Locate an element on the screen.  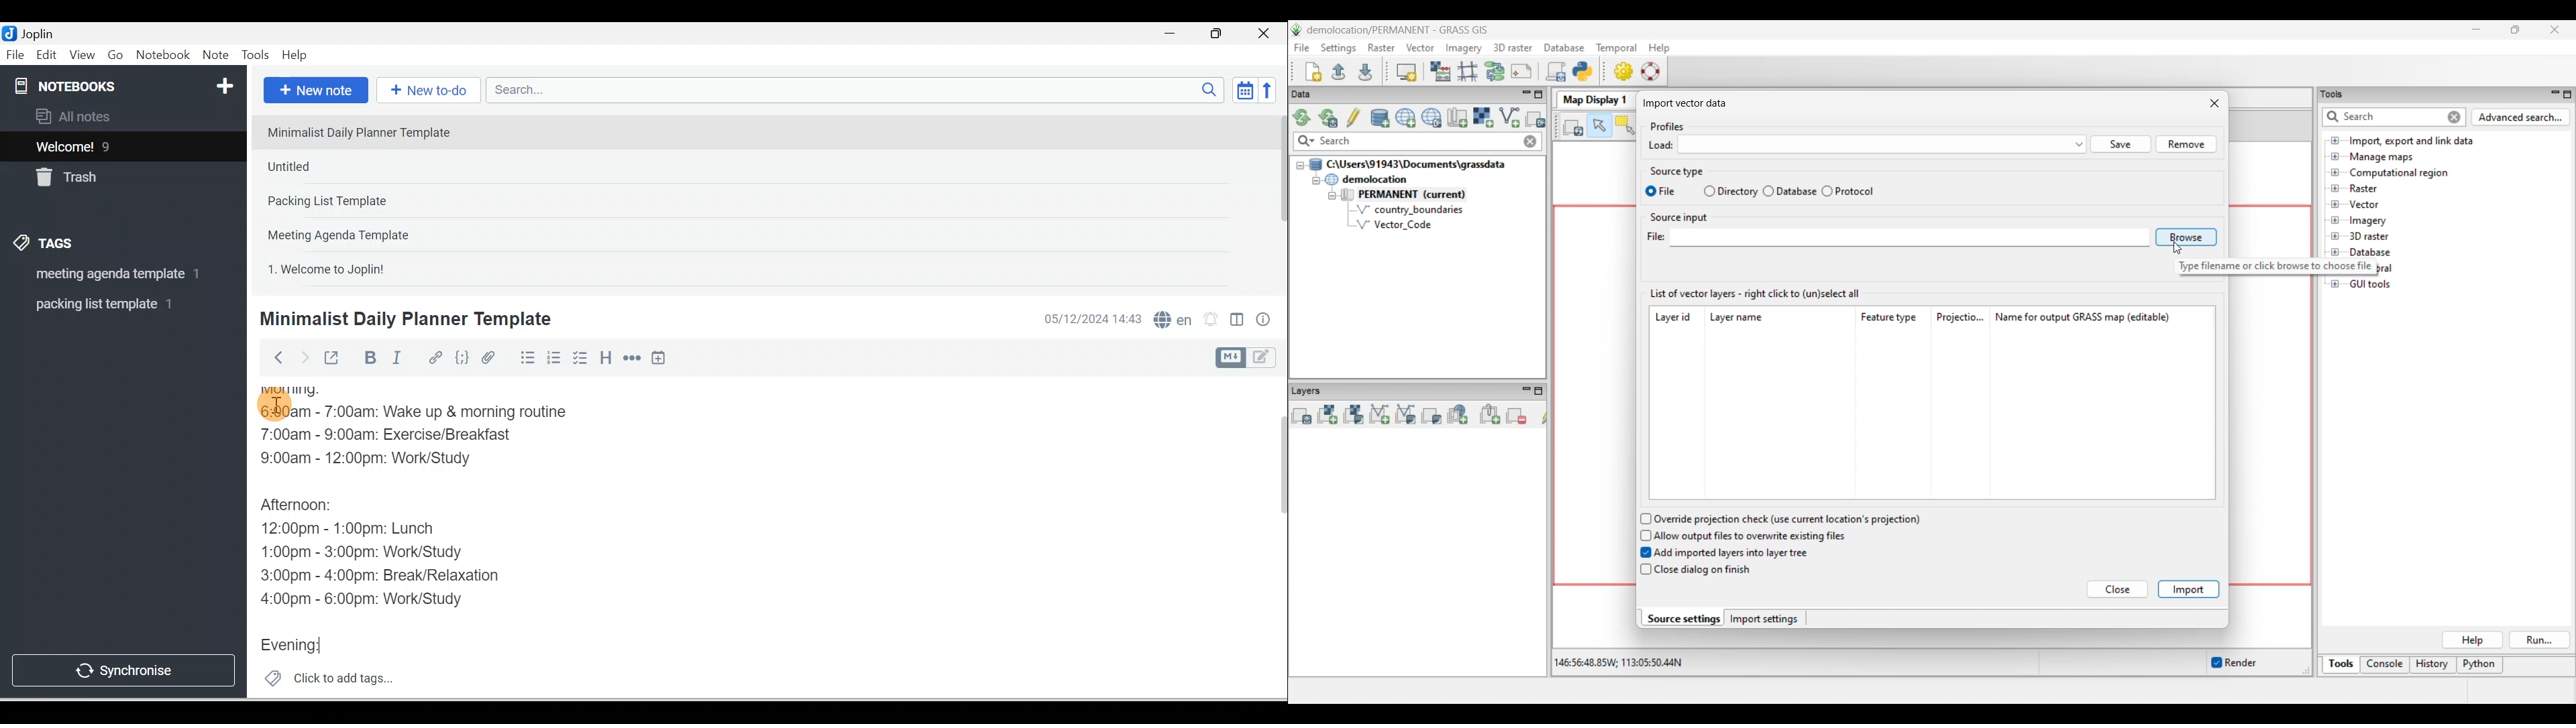
Checkbox is located at coordinates (579, 358).